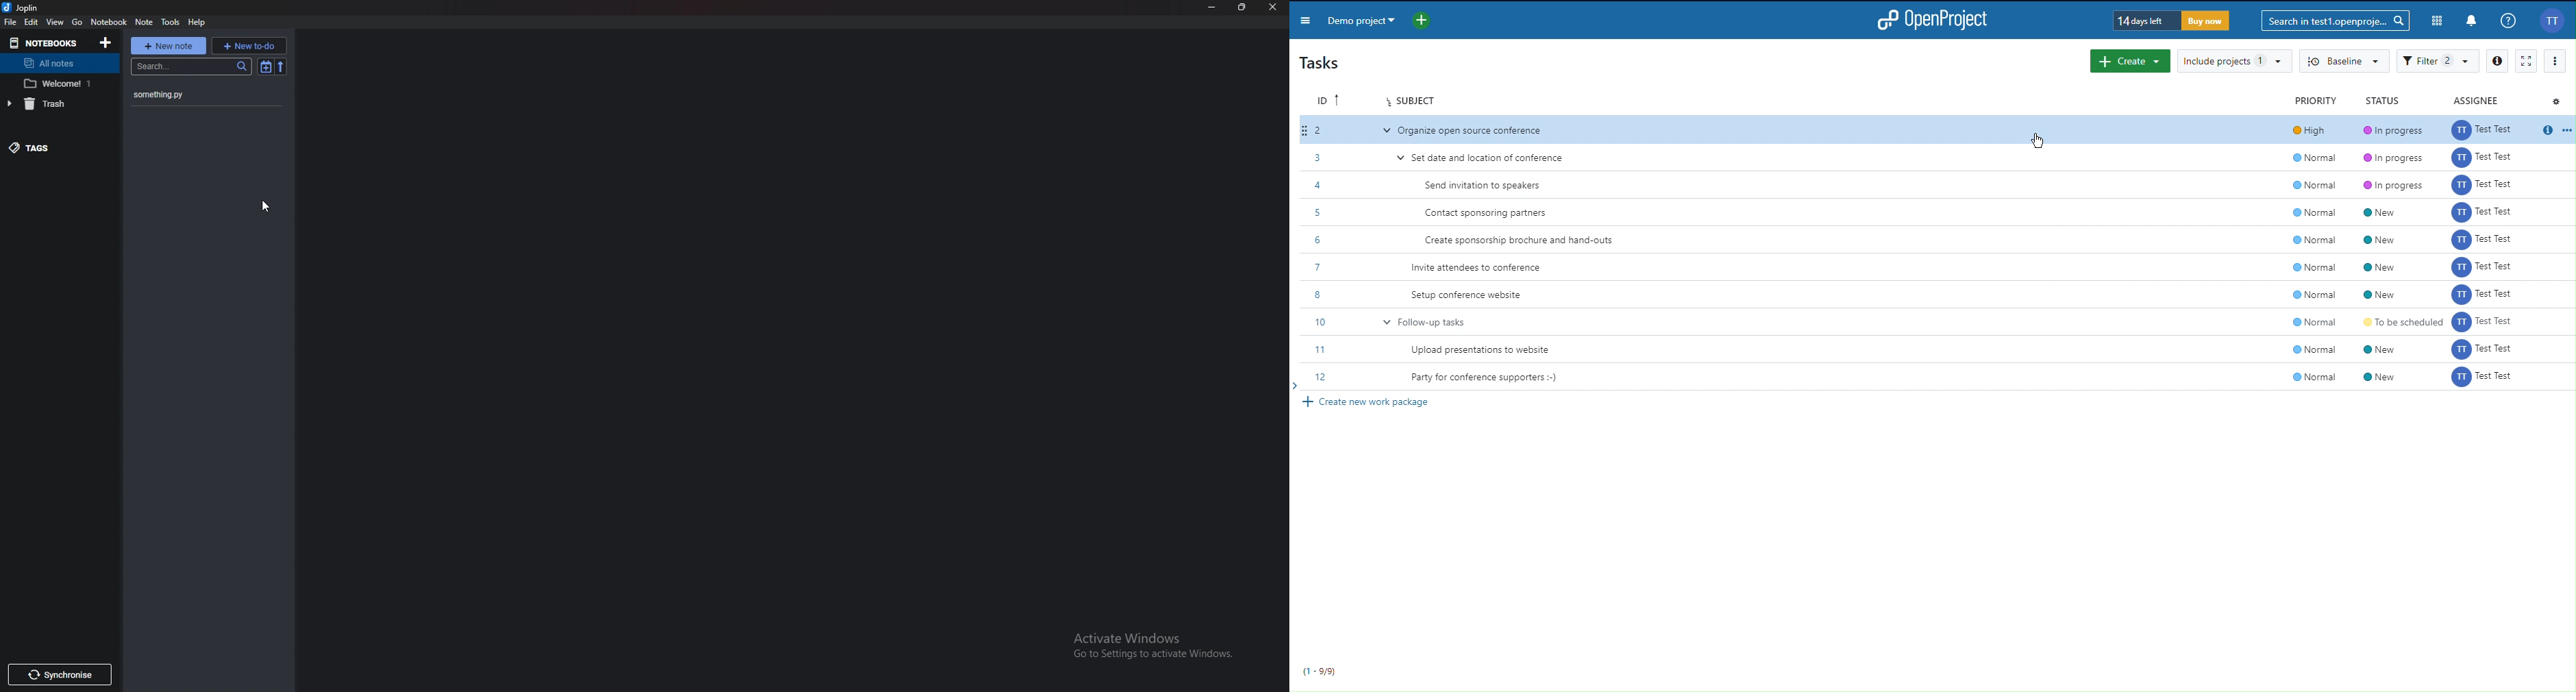 The image size is (2576, 700). What do you see at coordinates (265, 67) in the screenshot?
I see `Toggle sort order` at bounding box center [265, 67].